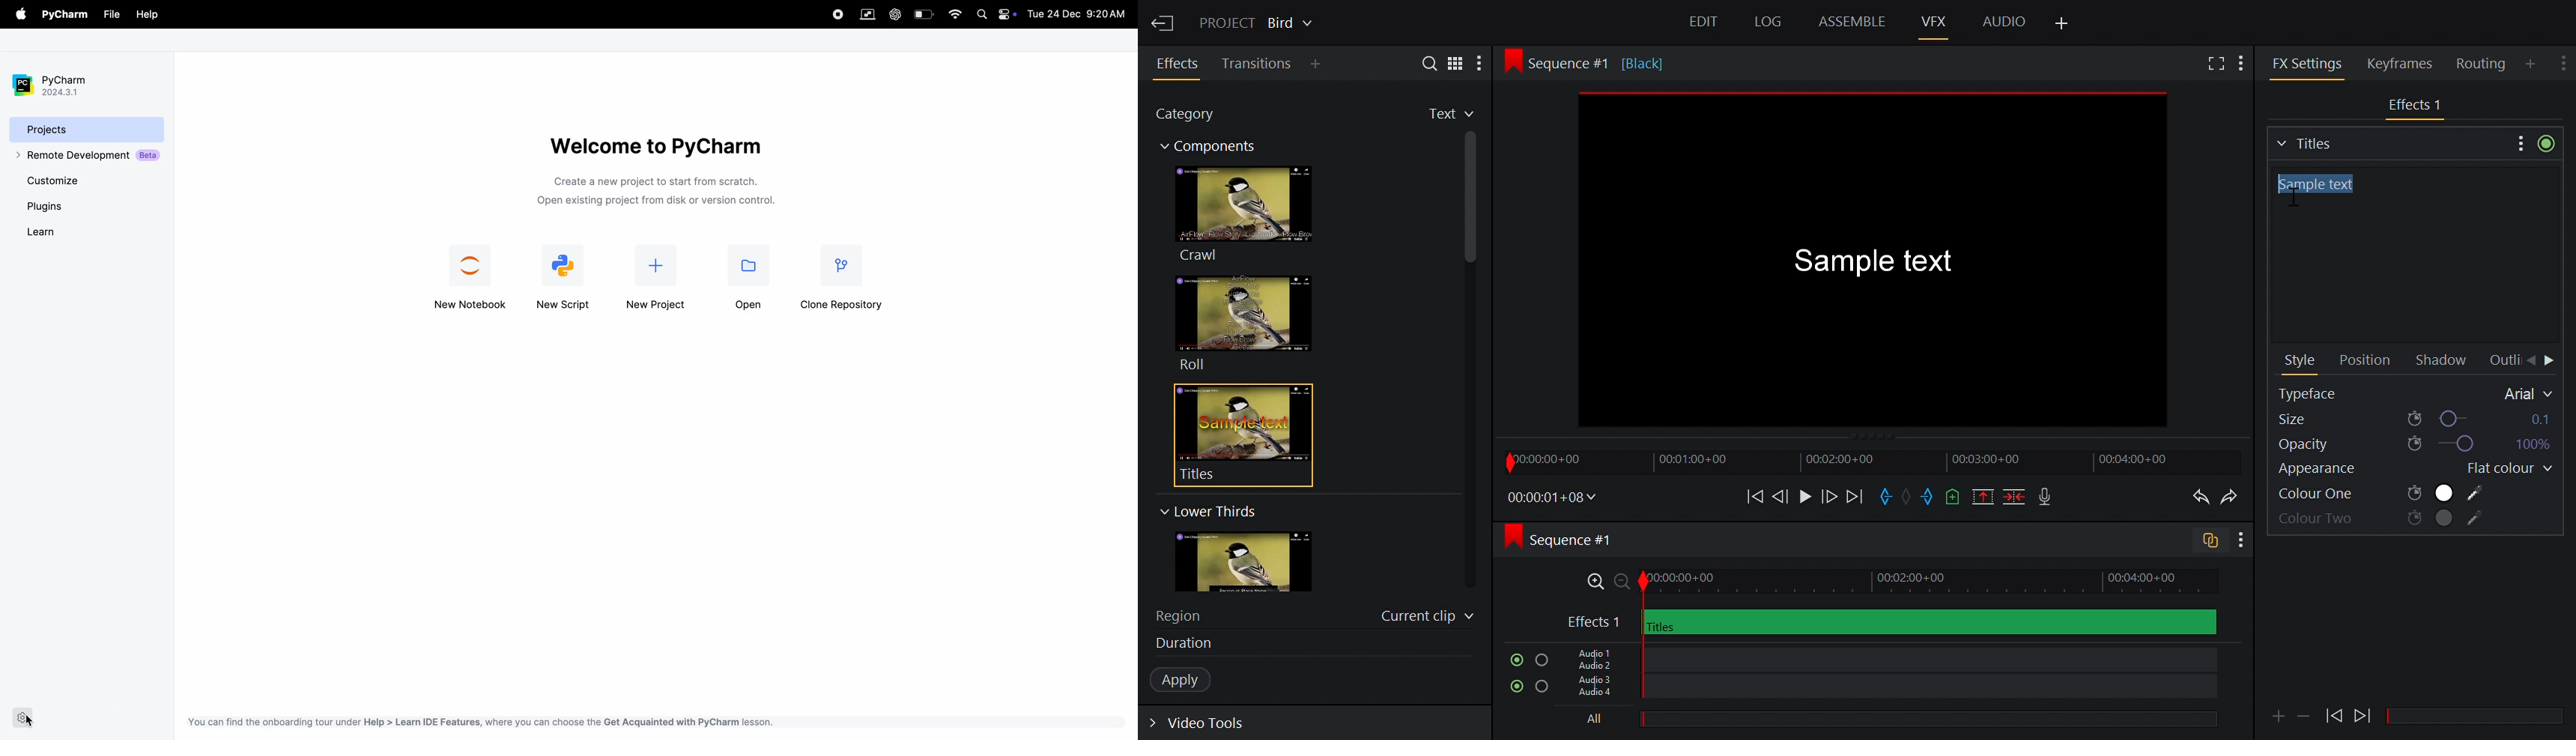 Image resolution: width=2576 pixels, height=756 pixels. Describe the element at coordinates (1883, 721) in the screenshot. I see `All` at that location.